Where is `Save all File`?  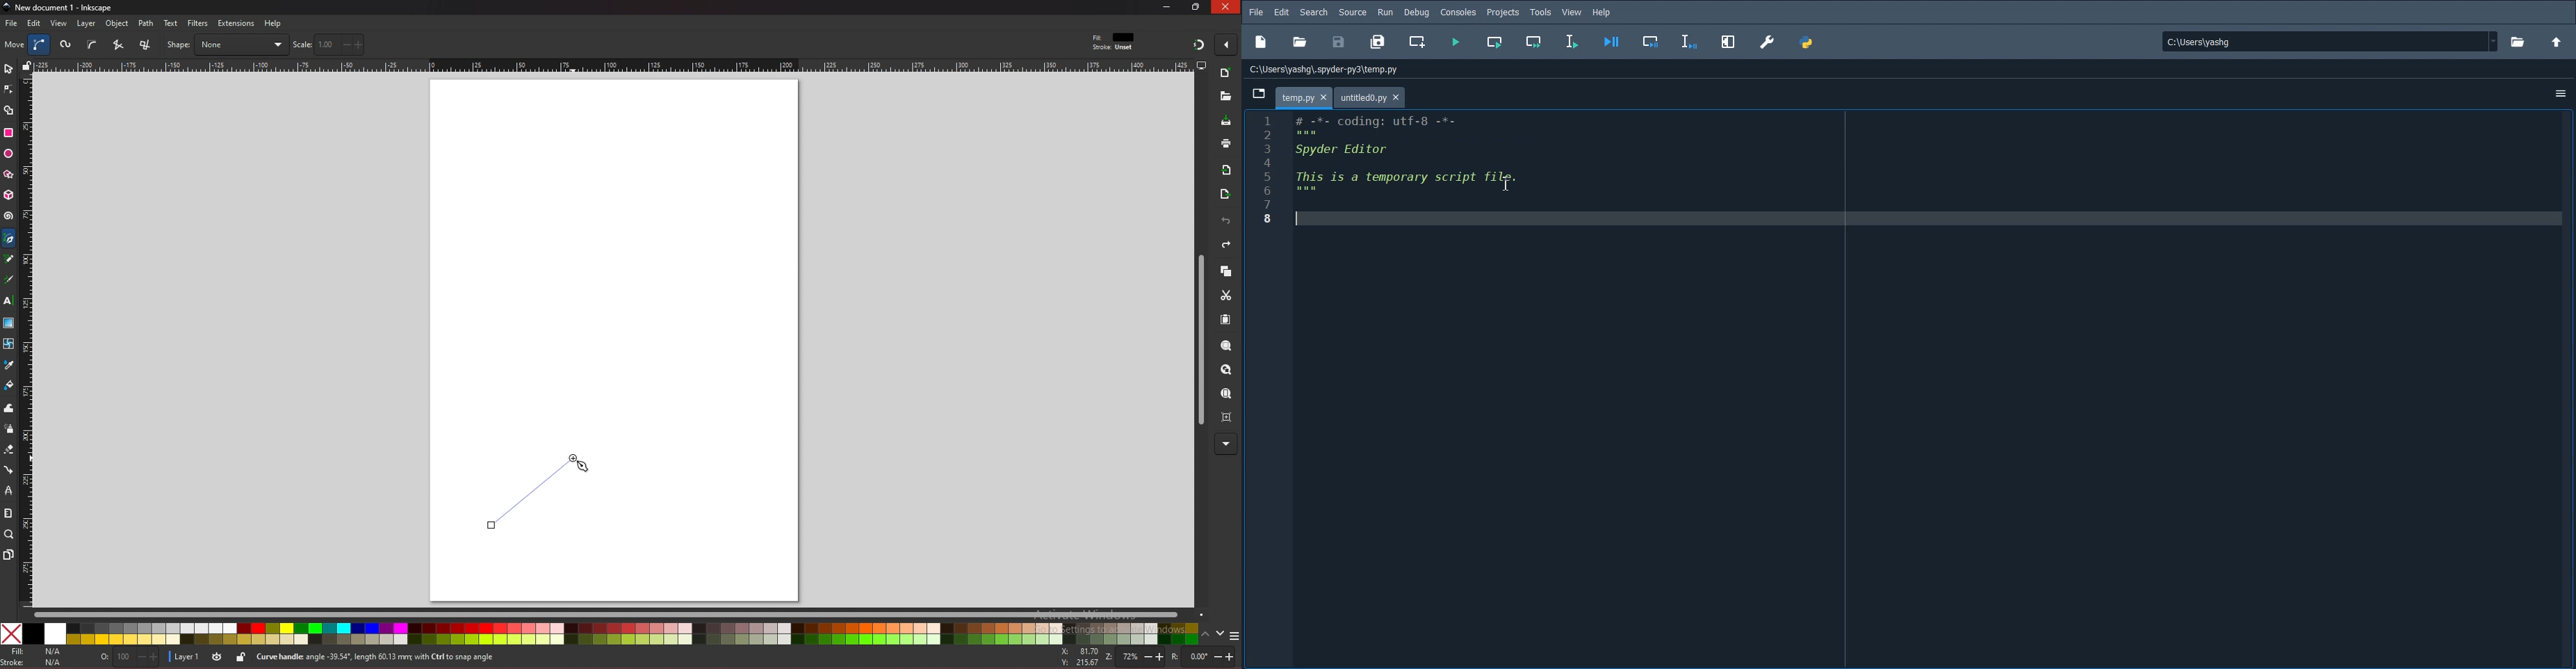 Save all File is located at coordinates (1378, 41).